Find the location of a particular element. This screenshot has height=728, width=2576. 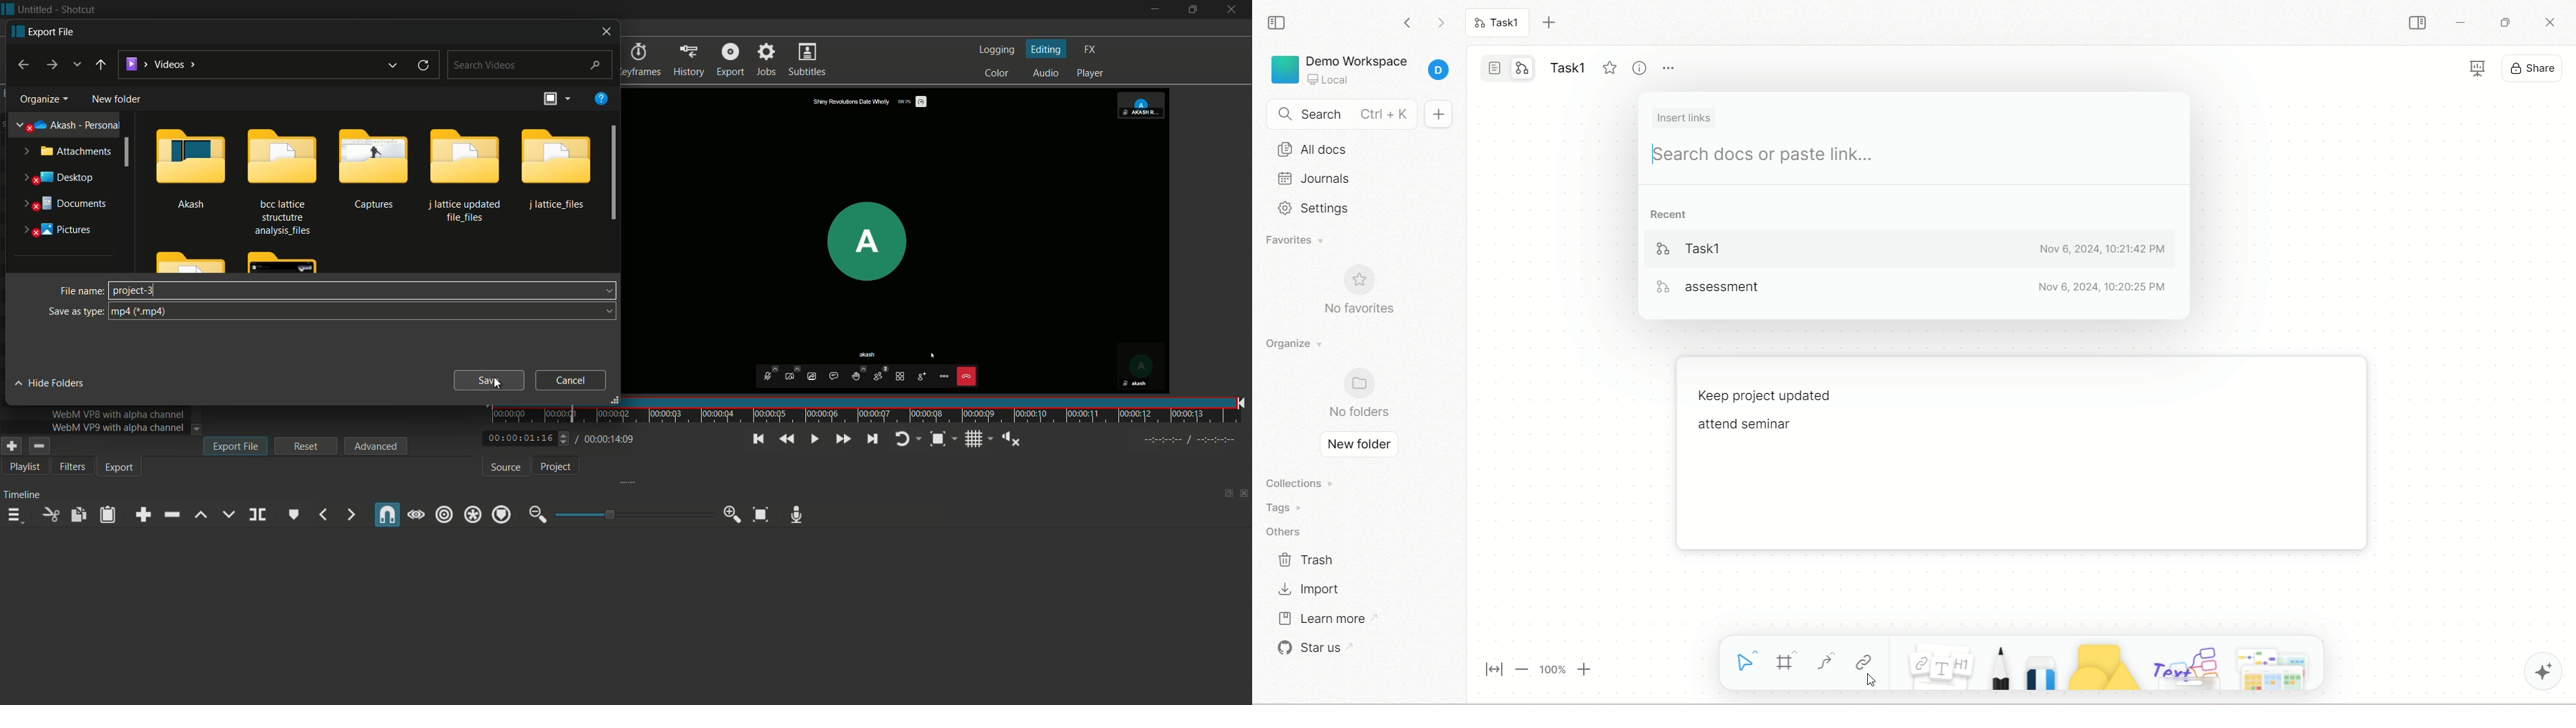

view info is located at coordinates (1638, 67).